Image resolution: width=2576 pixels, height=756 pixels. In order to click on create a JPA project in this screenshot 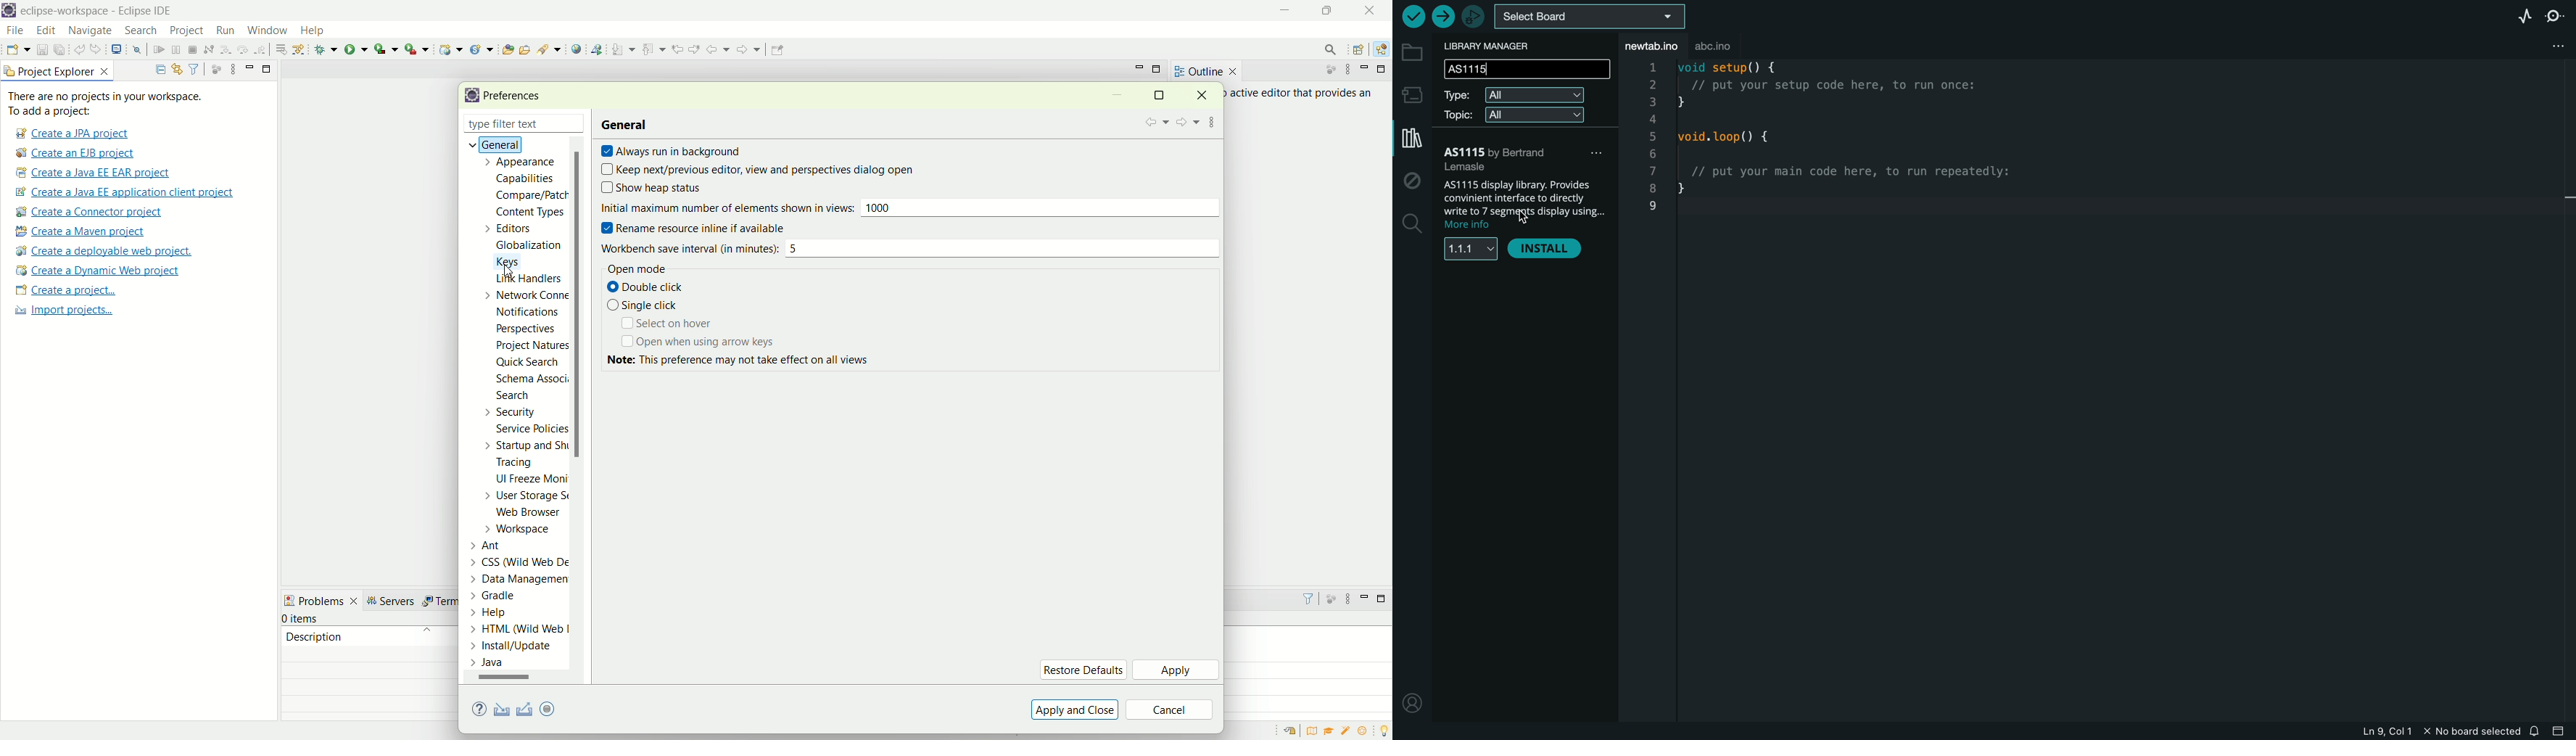, I will do `click(70, 133)`.